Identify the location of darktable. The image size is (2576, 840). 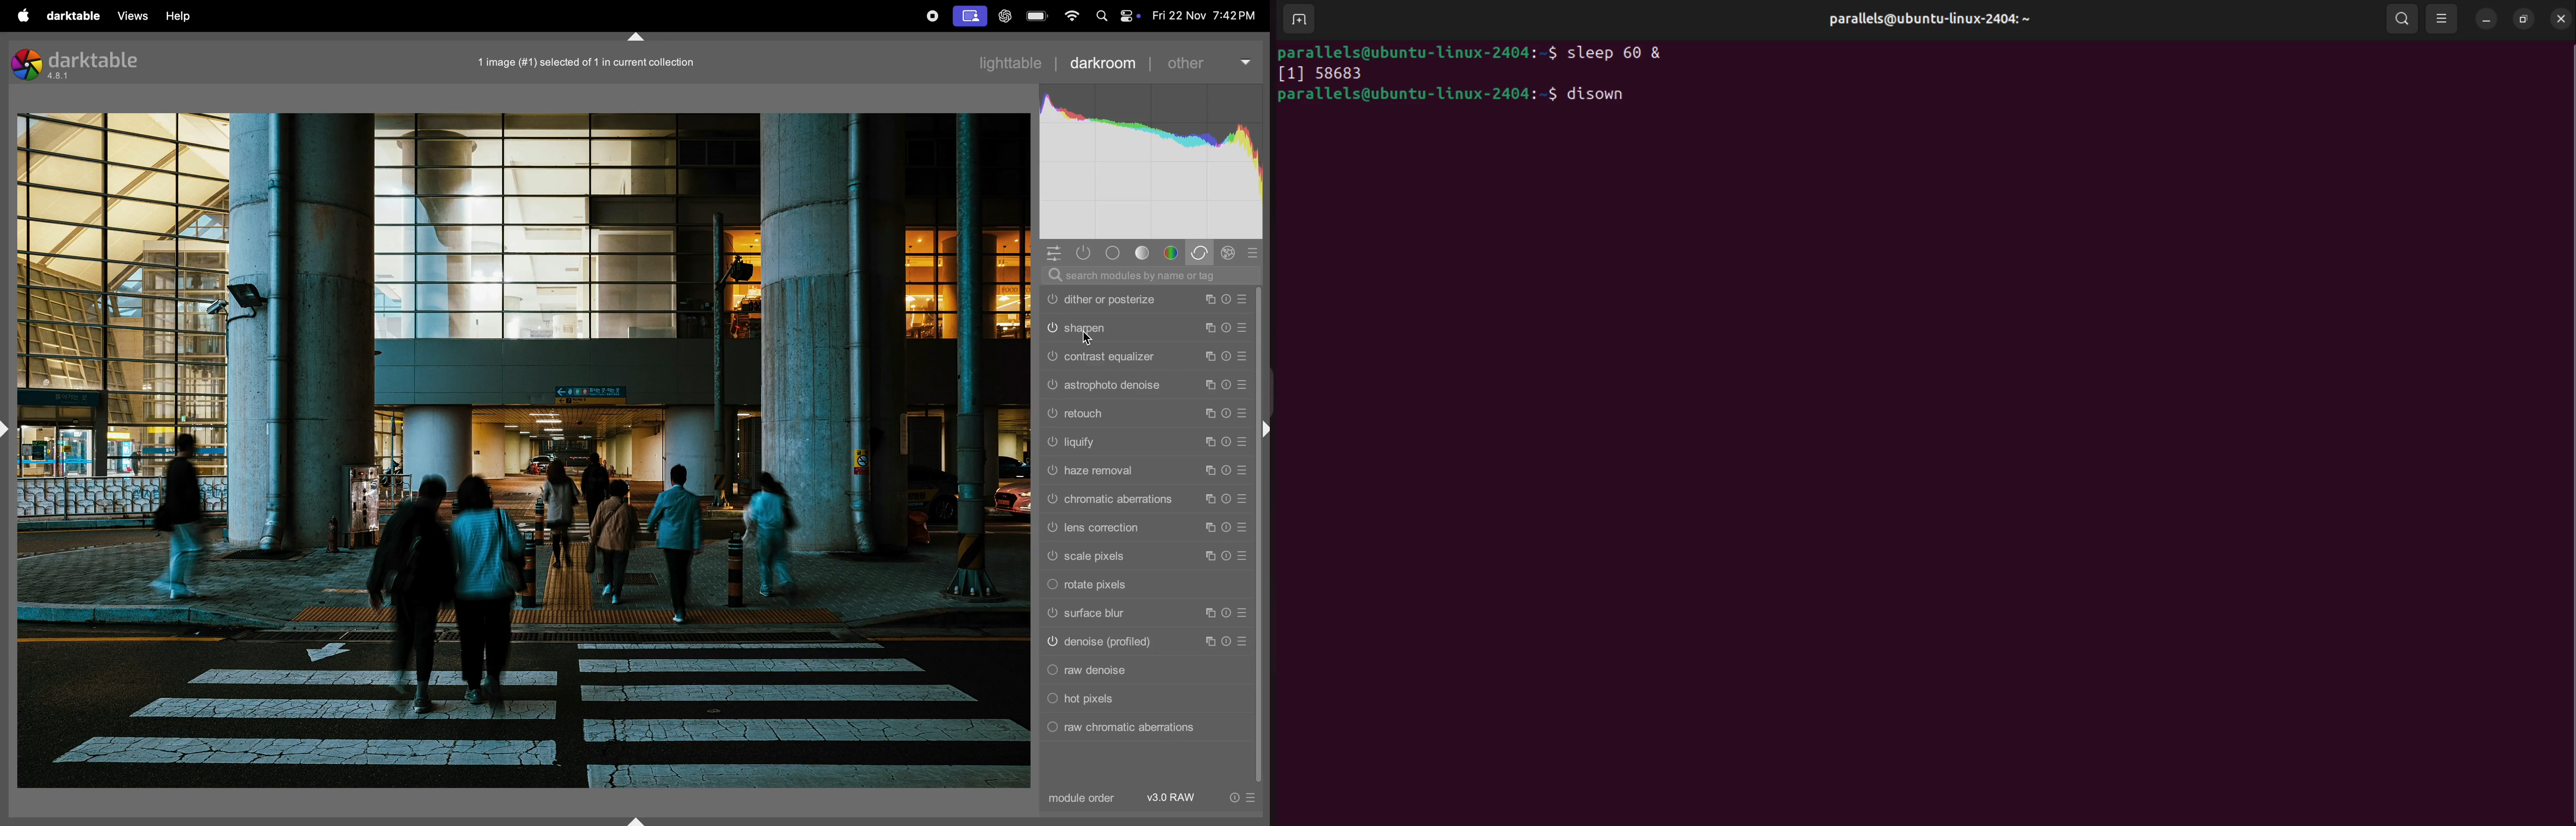
(73, 16).